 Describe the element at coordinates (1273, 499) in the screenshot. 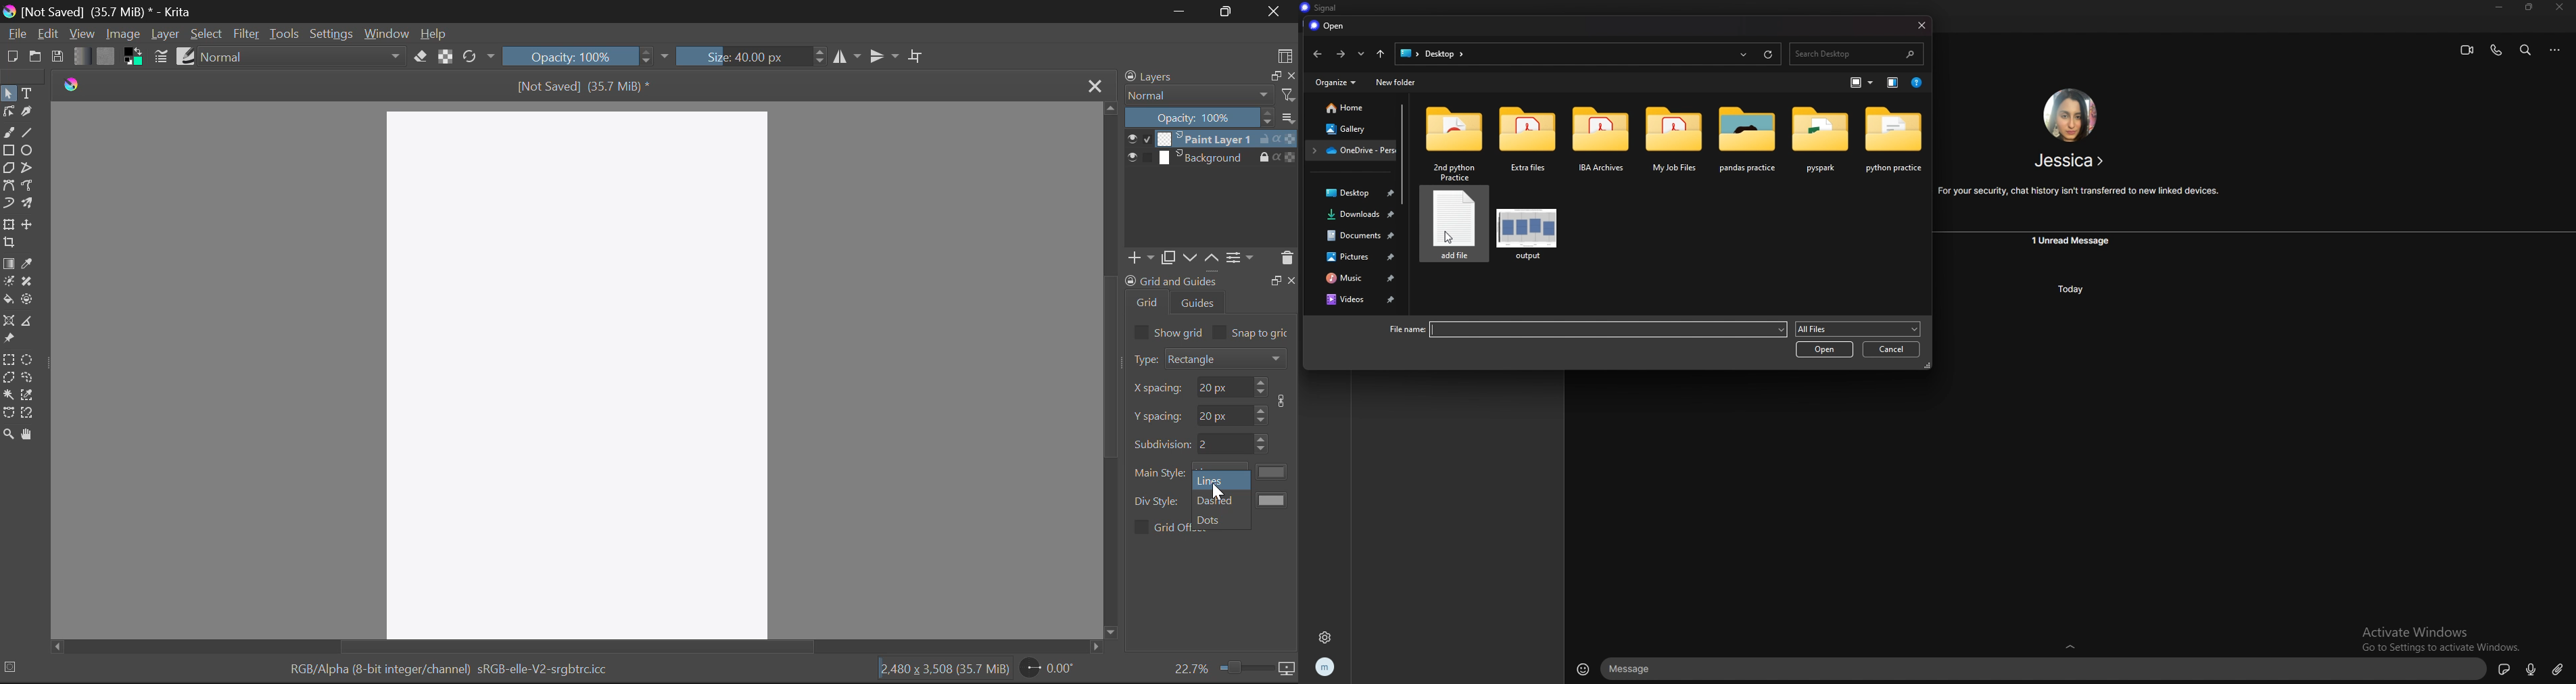

I see `color` at that location.